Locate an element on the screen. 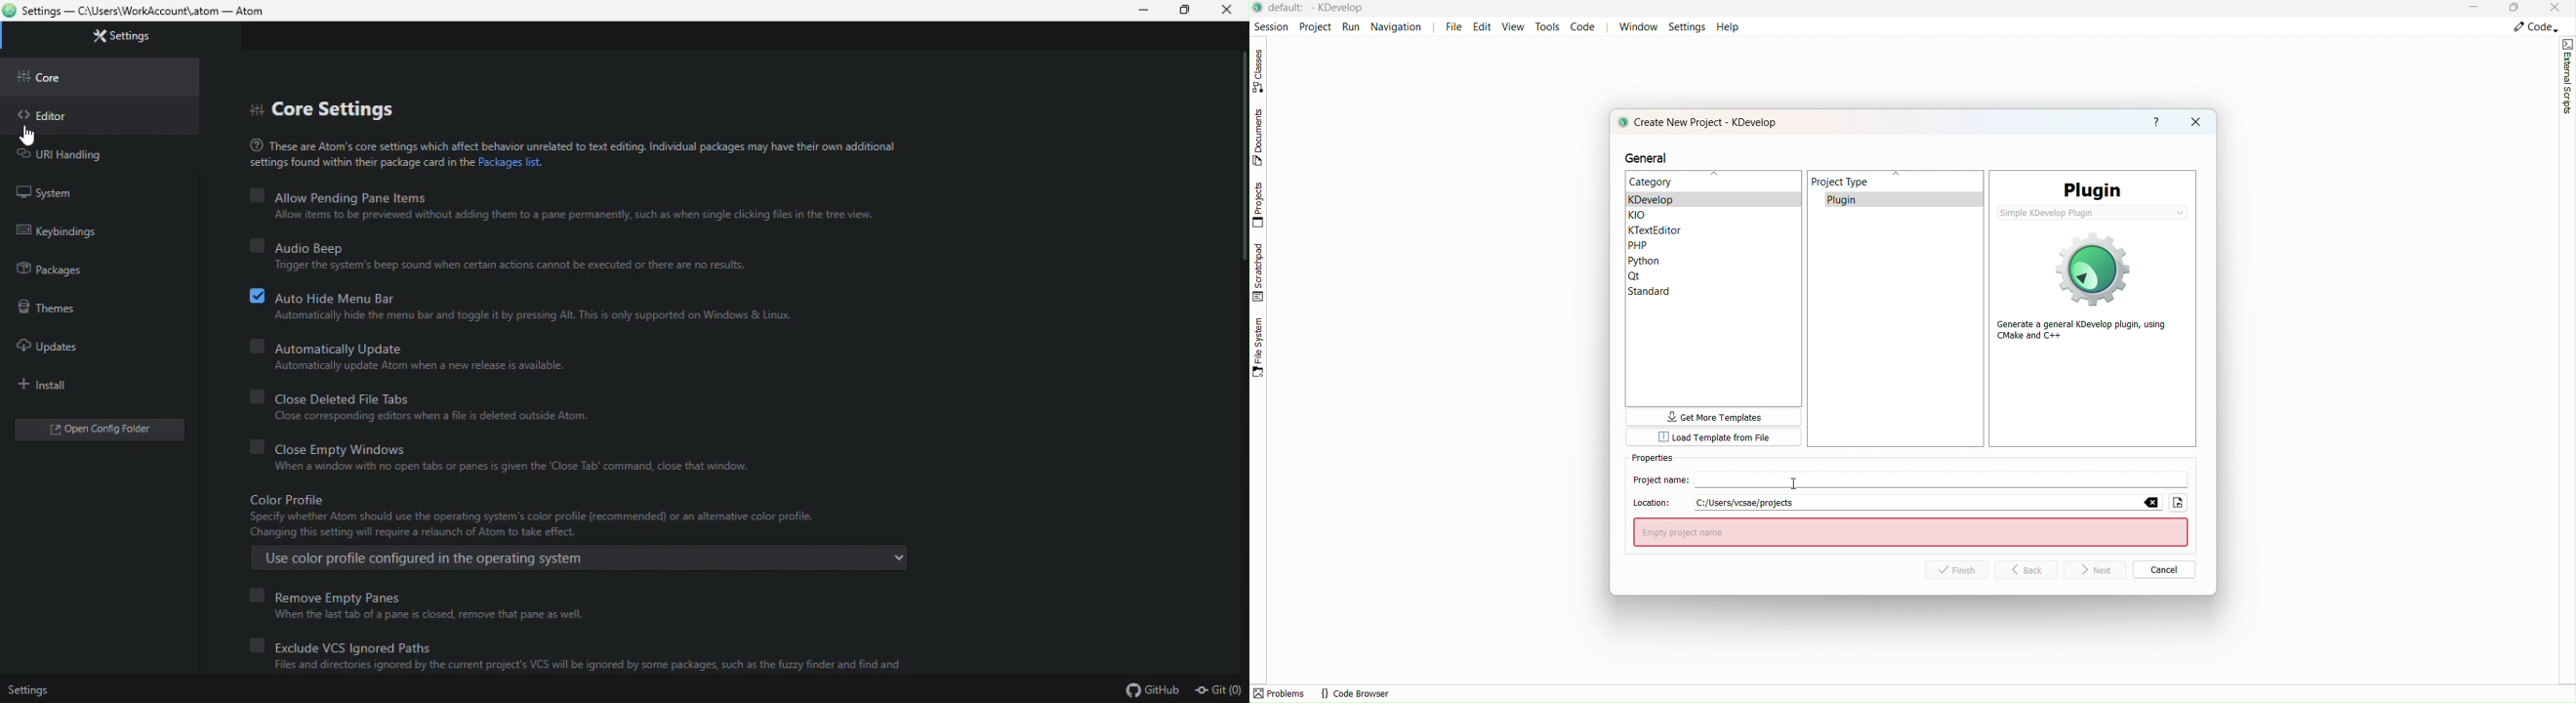  Close corresponding editors when a file is deleted outside Atom. is located at coordinates (444, 416).